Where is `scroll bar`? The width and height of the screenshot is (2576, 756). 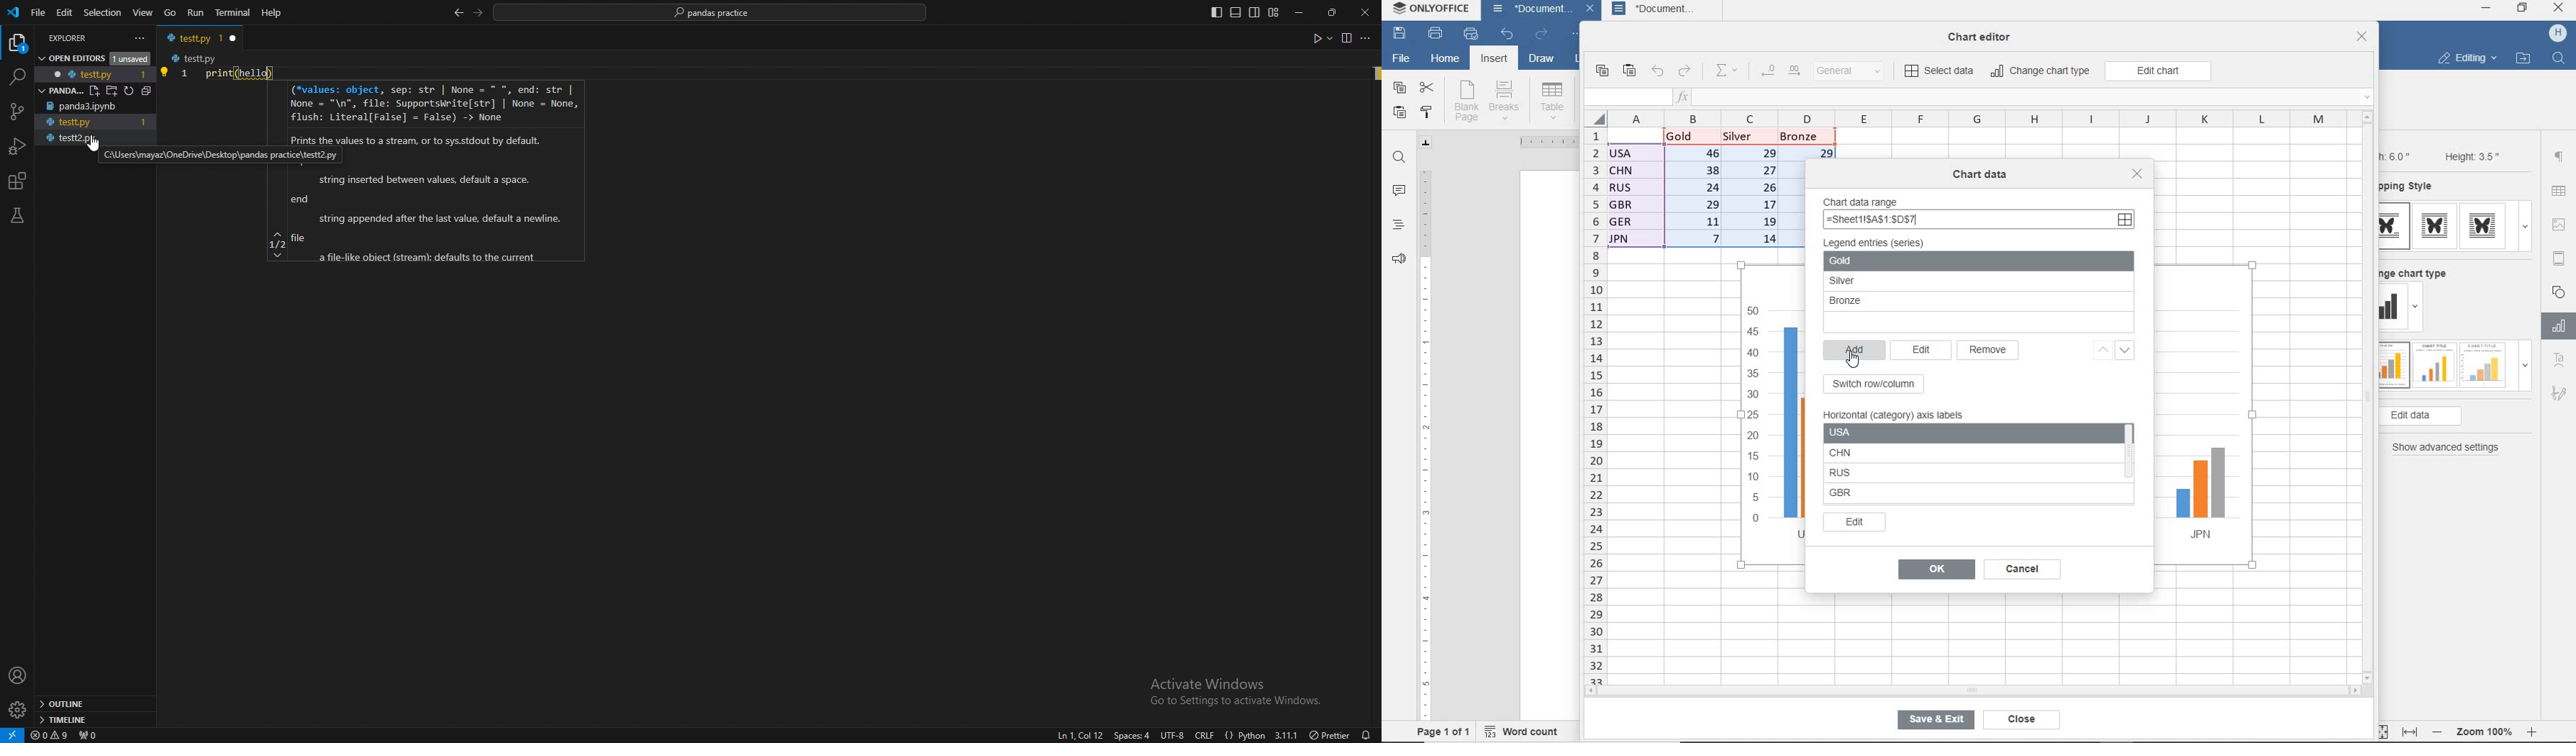
scroll bar is located at coordinates (2133, 463).